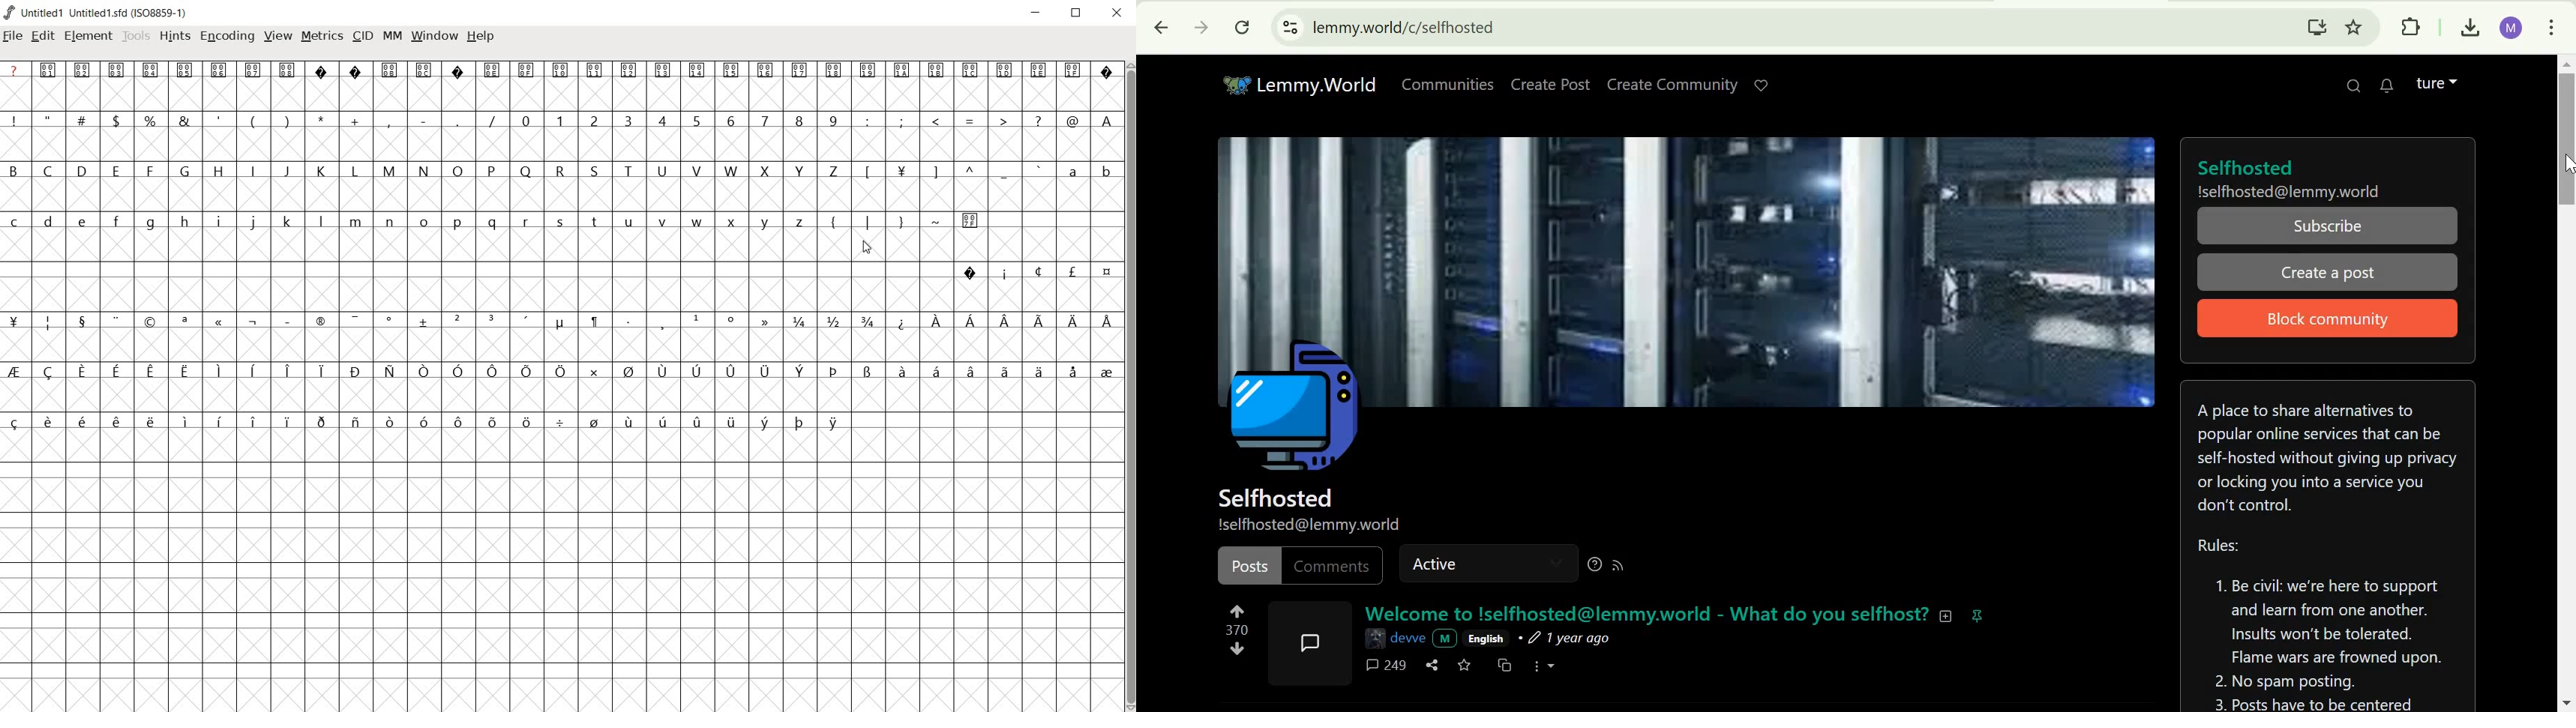 The width and height of the screenshot is (2576, 728). What do you see at coordinates (1291, 28) in the screenshot?
I see `View site information` at bounding box center [1291, 28].